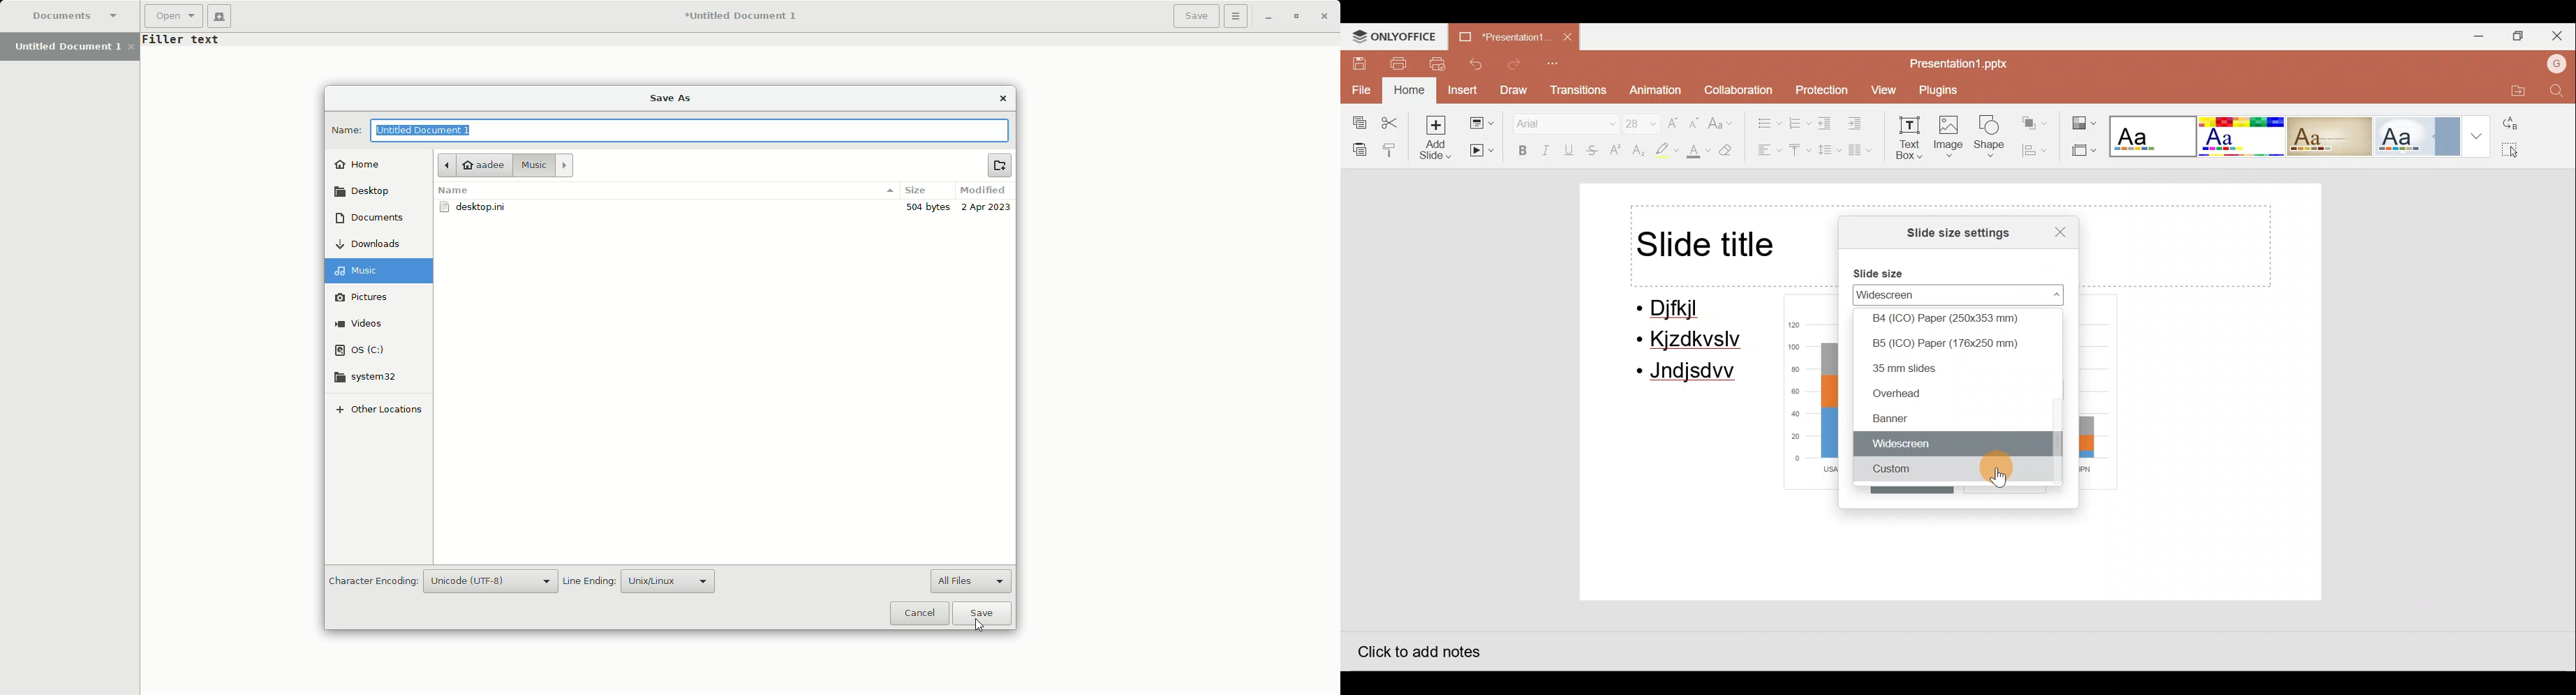  Describe the element at coordinates (1674, 118) in the screenshot. I see `Increase font size` at that location.